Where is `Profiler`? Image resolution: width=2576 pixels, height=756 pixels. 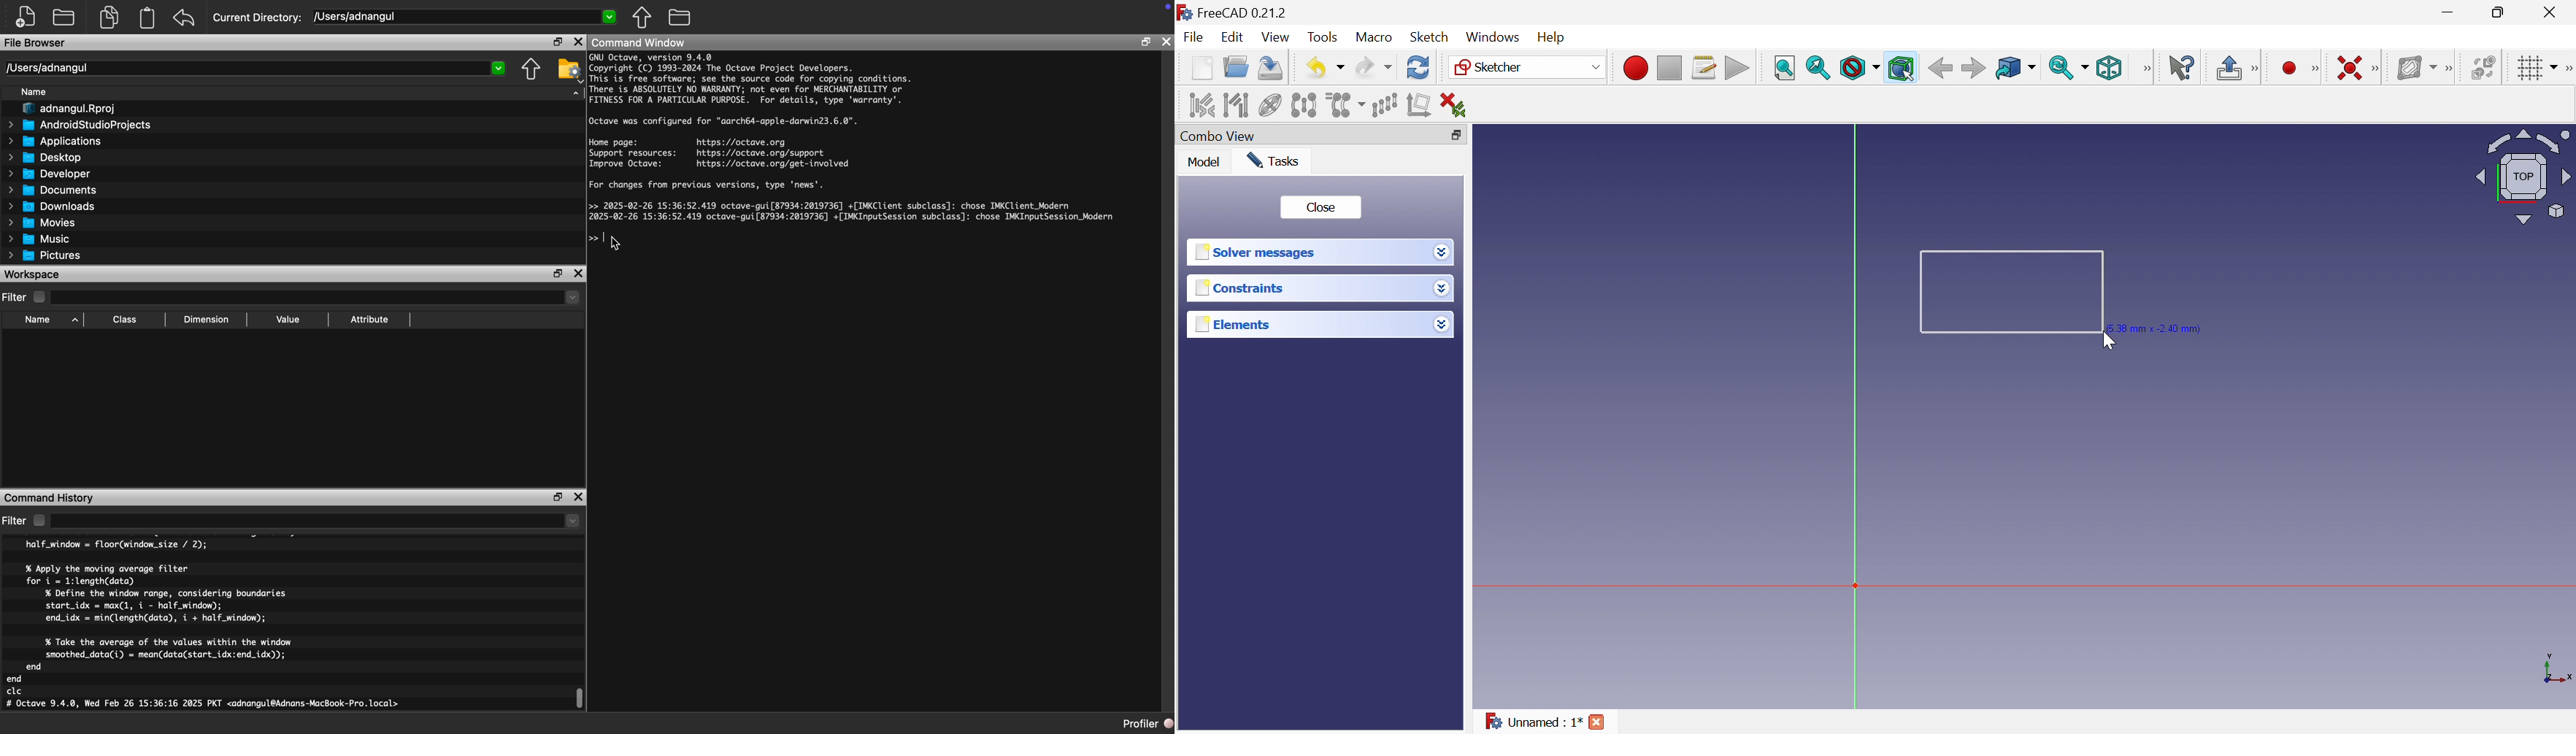 Profiler is located at coordinates (1147, 724).